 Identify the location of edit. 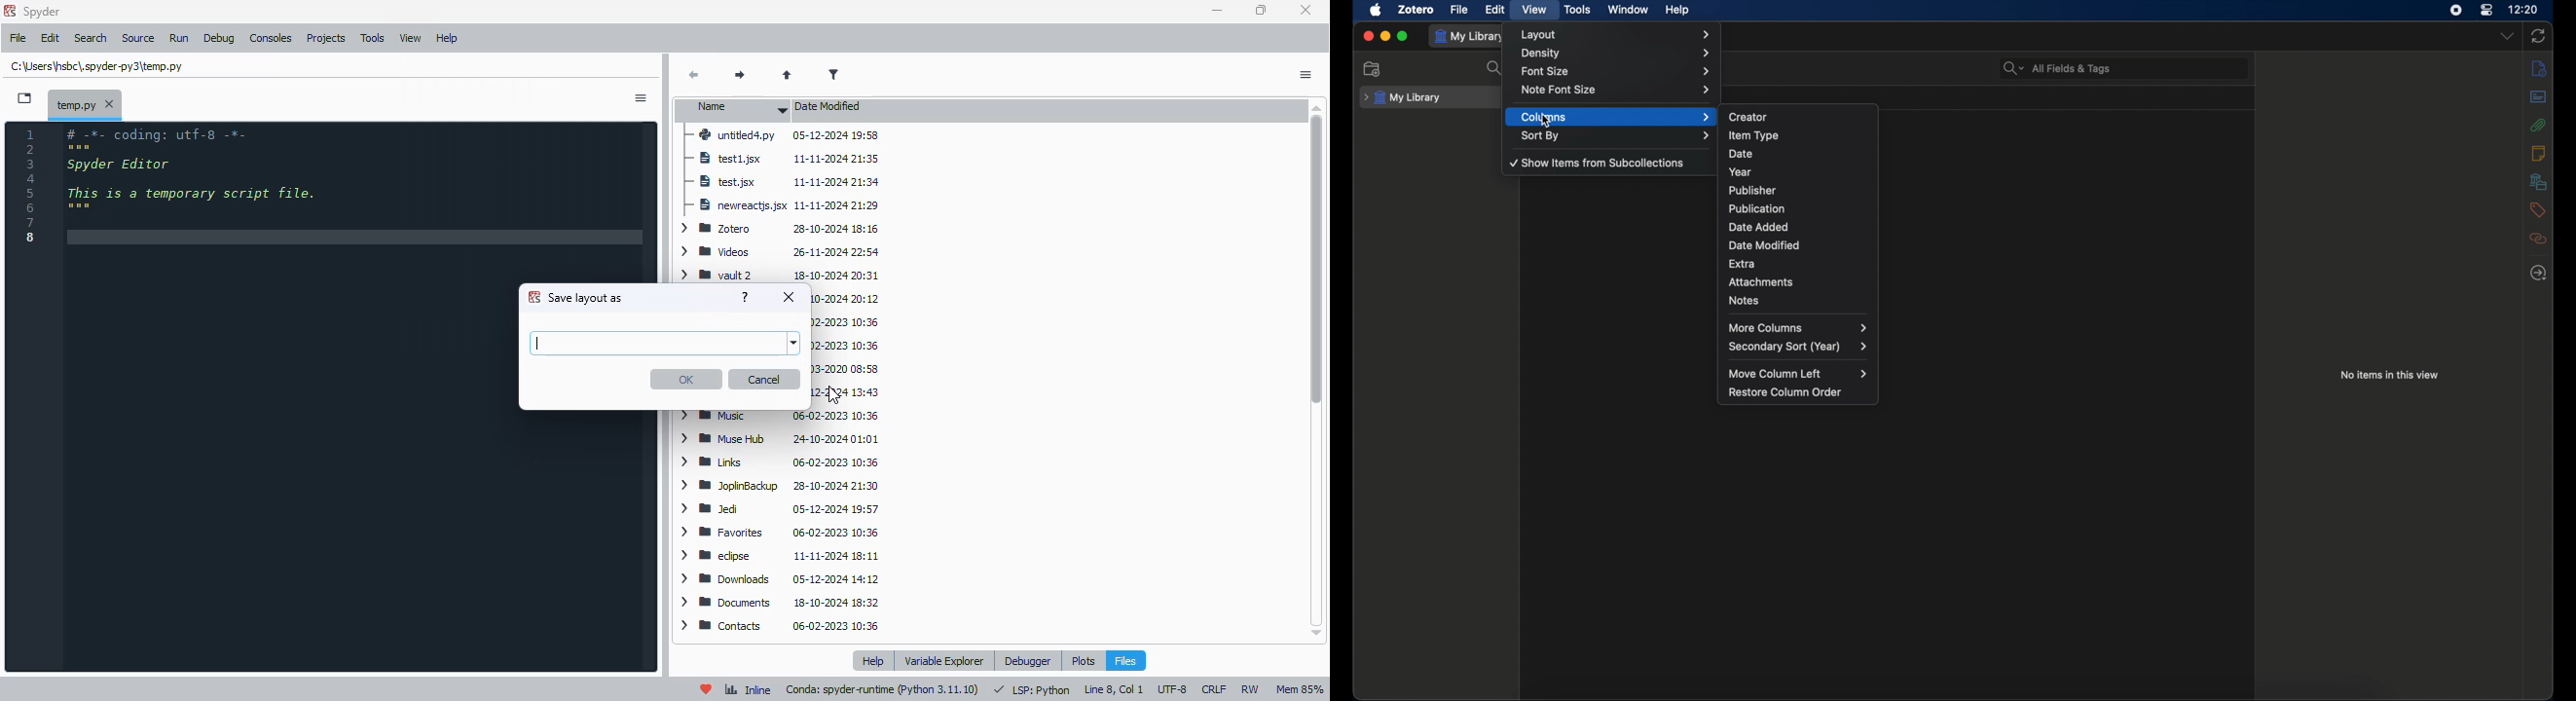
(1496, 10).